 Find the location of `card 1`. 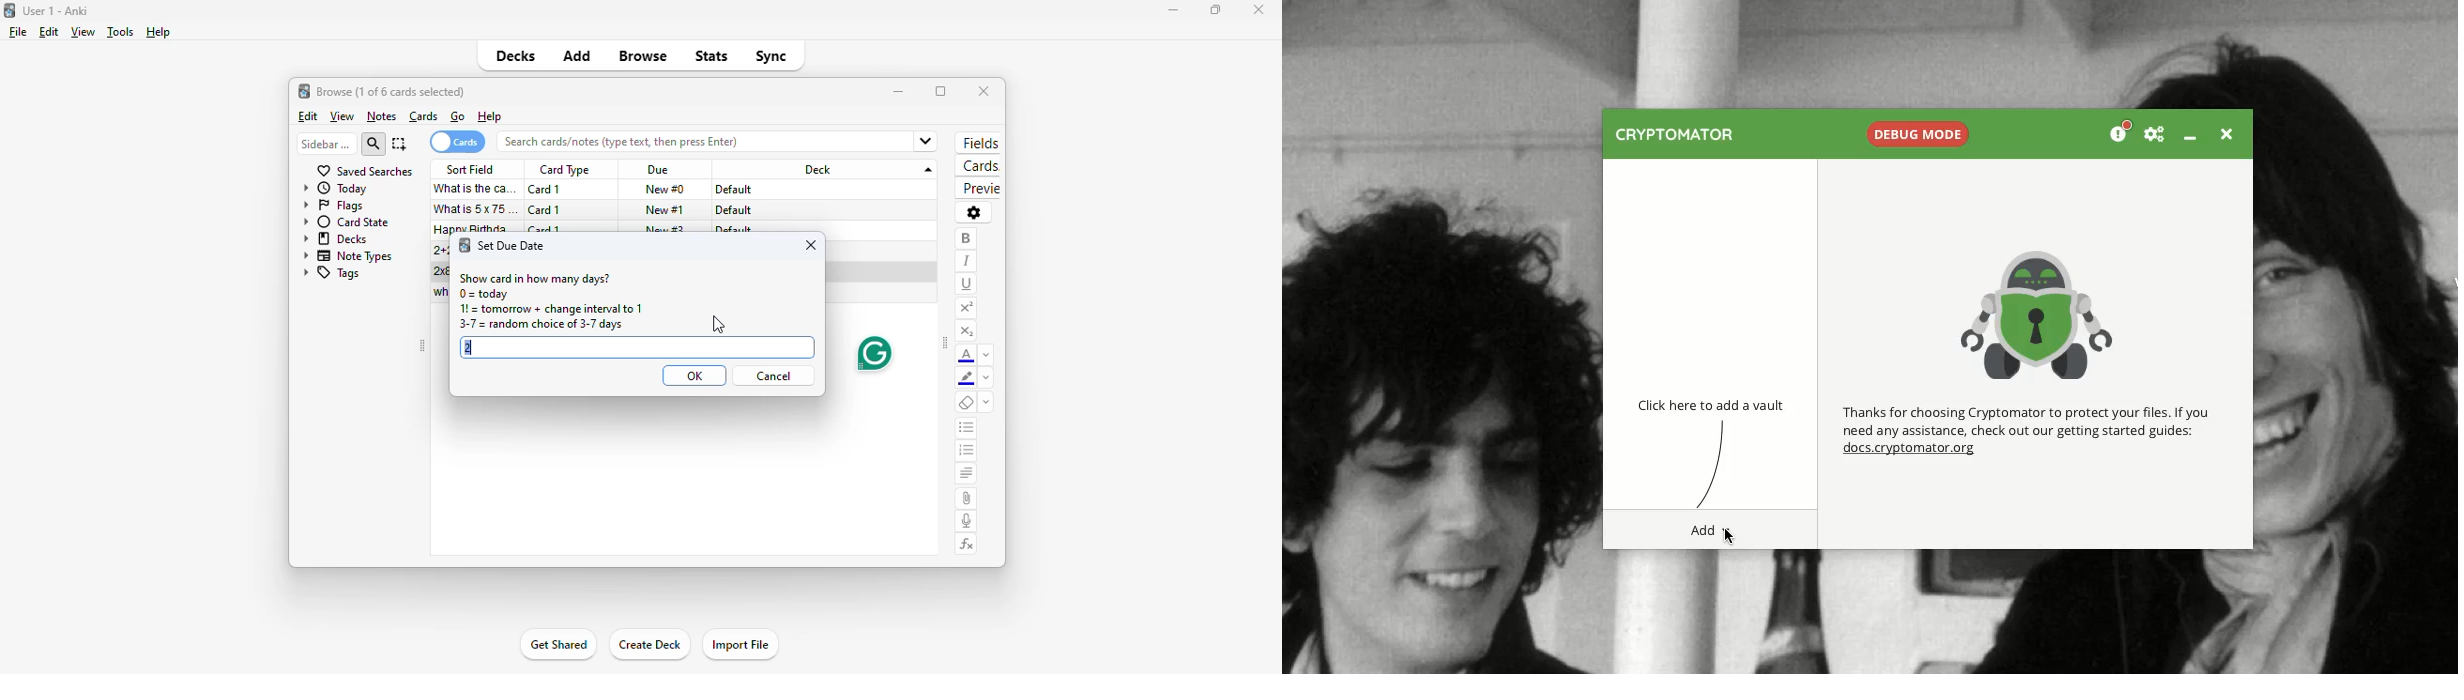

card 1 is located at coordinates (545, 190).